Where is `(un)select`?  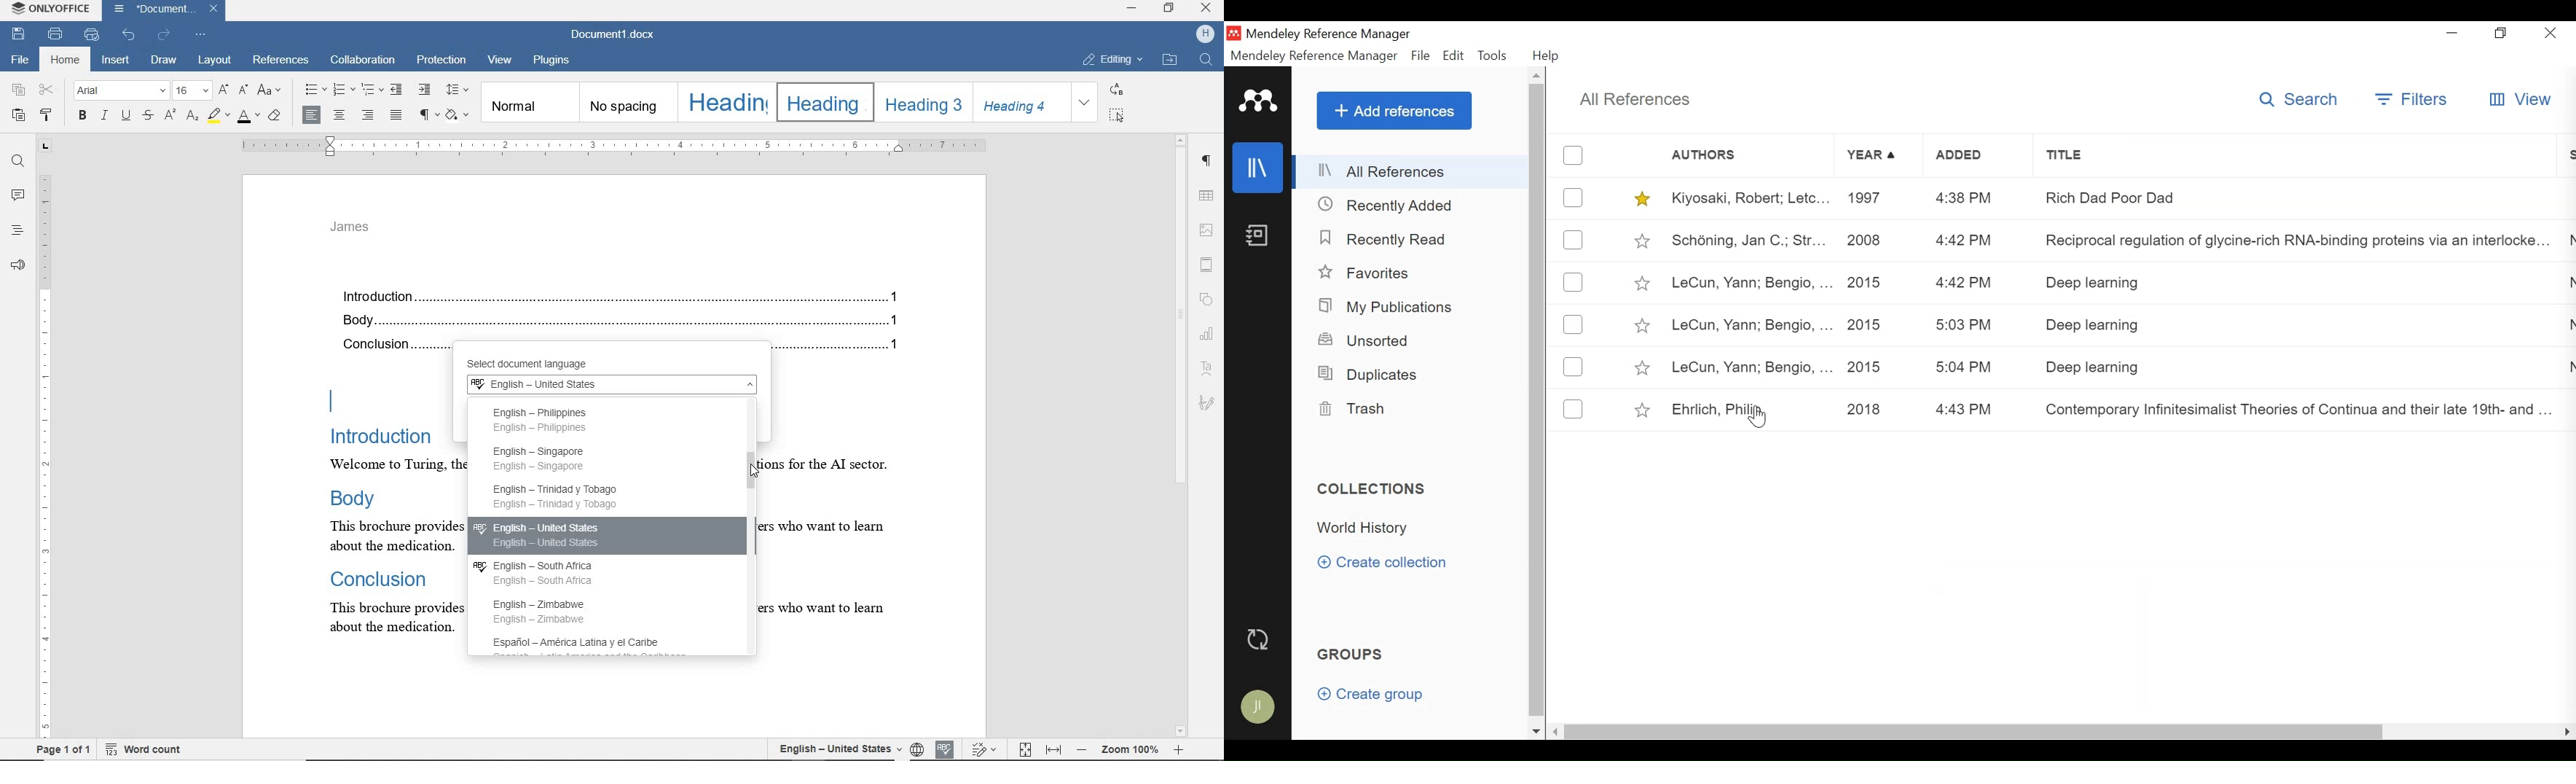 (un)select is located at coordinates (1573, 409).